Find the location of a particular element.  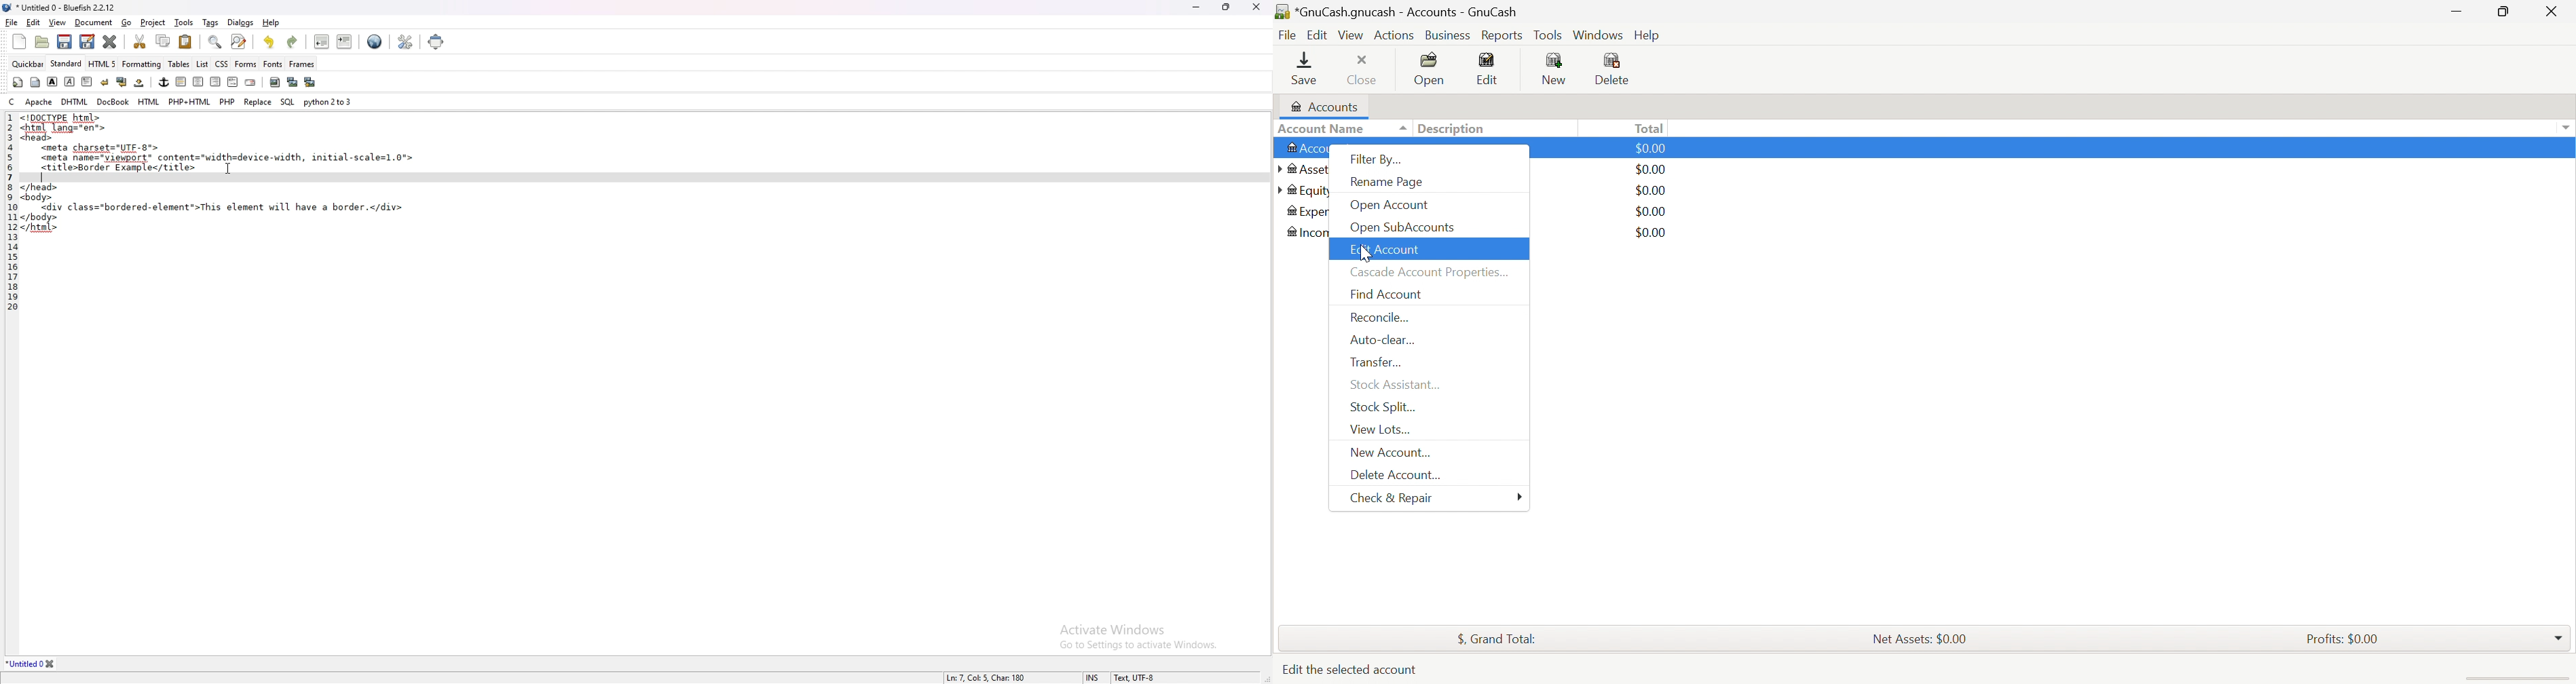

Total is located at coordinates (1647, 128).